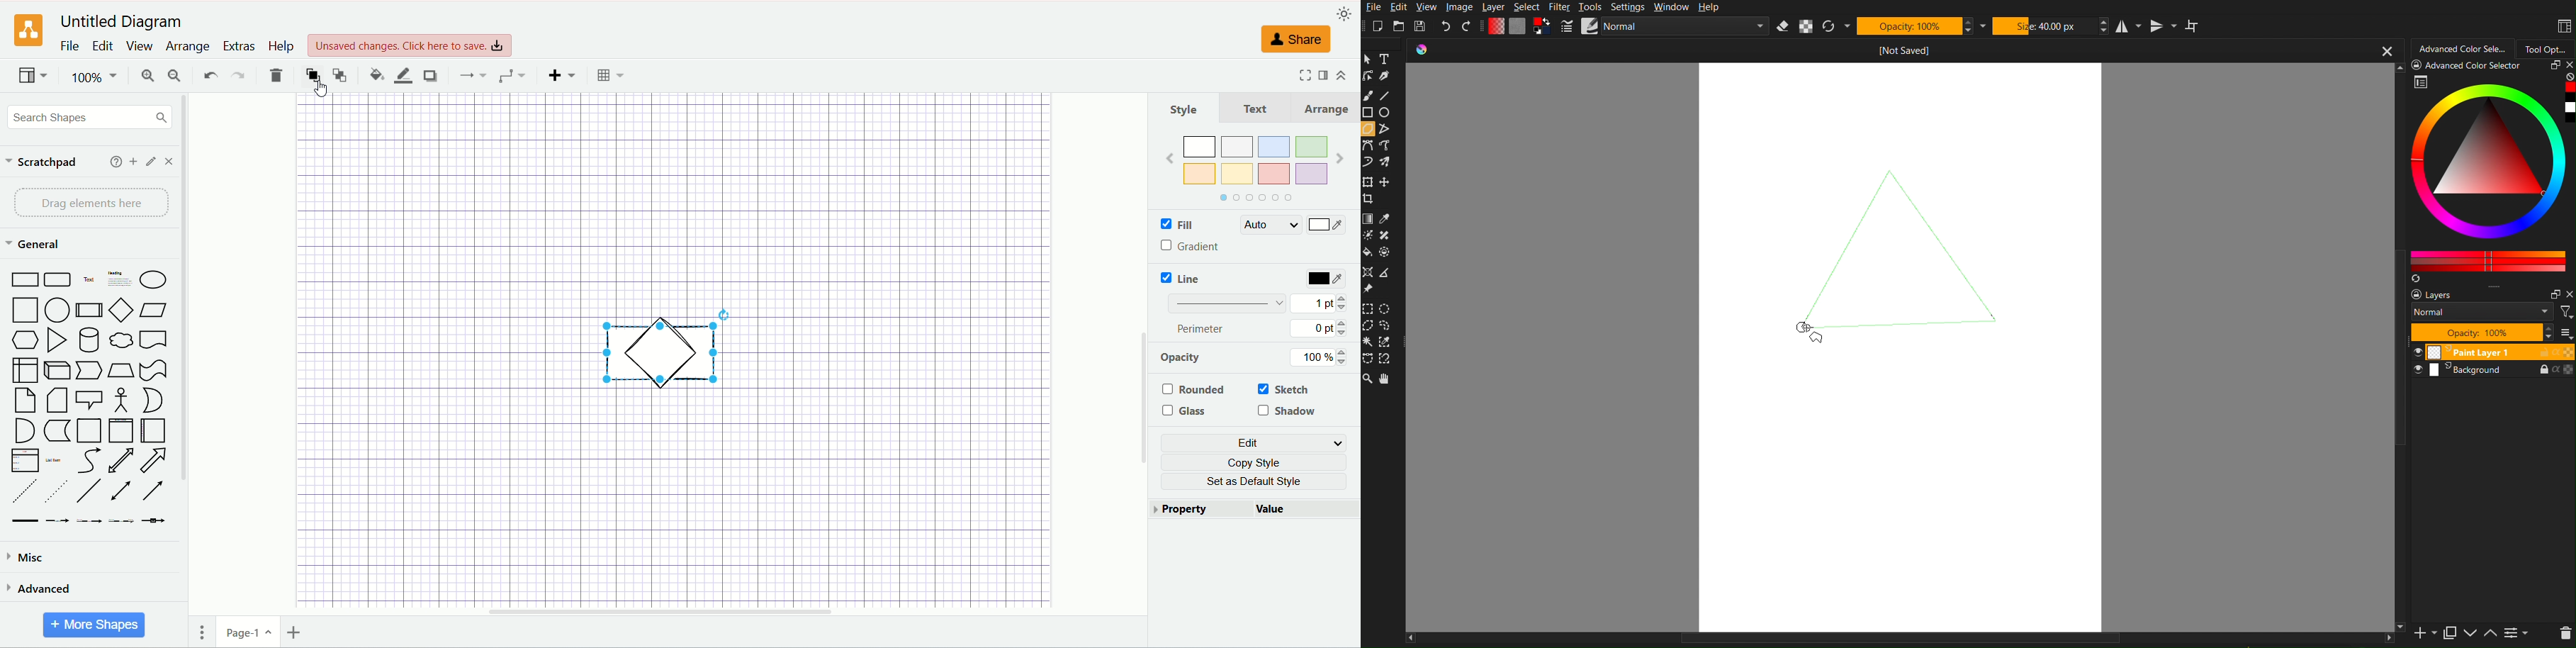 This screenshot has width=2576, height=672. I want to click on 0 pt, so click(1321, 329).